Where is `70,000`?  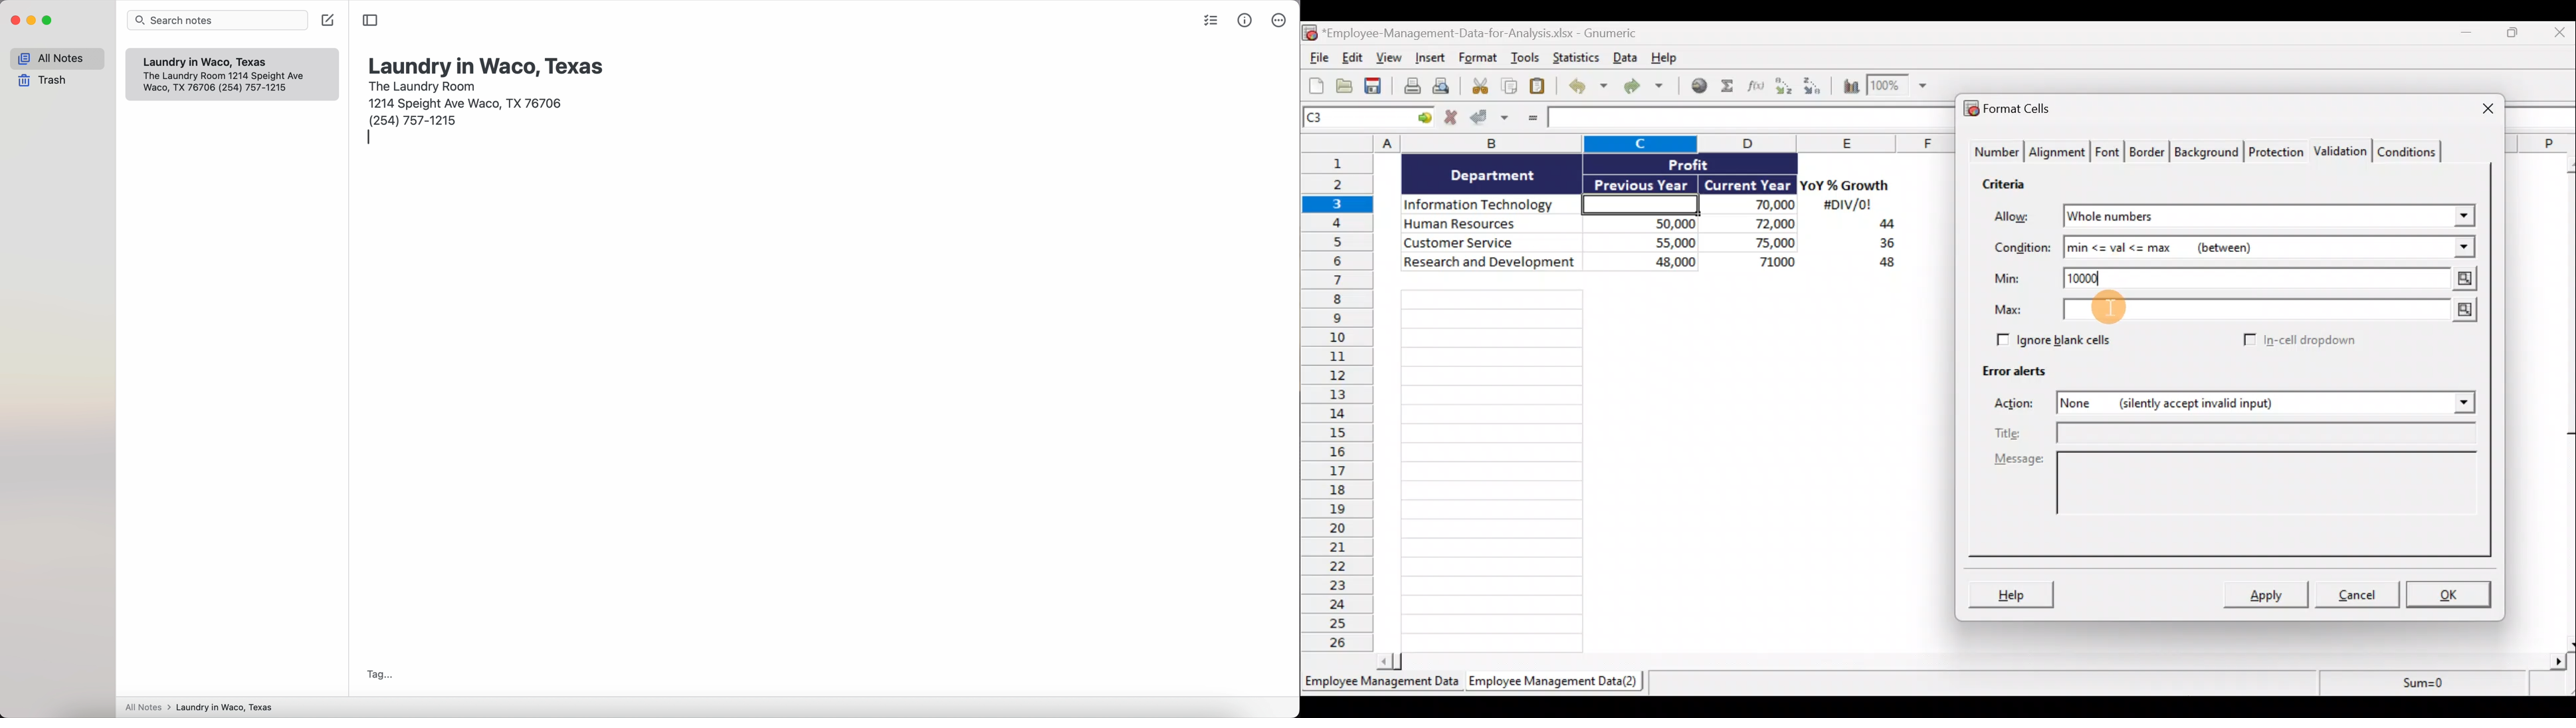 70,000 is located at coordinates (1755, 205).